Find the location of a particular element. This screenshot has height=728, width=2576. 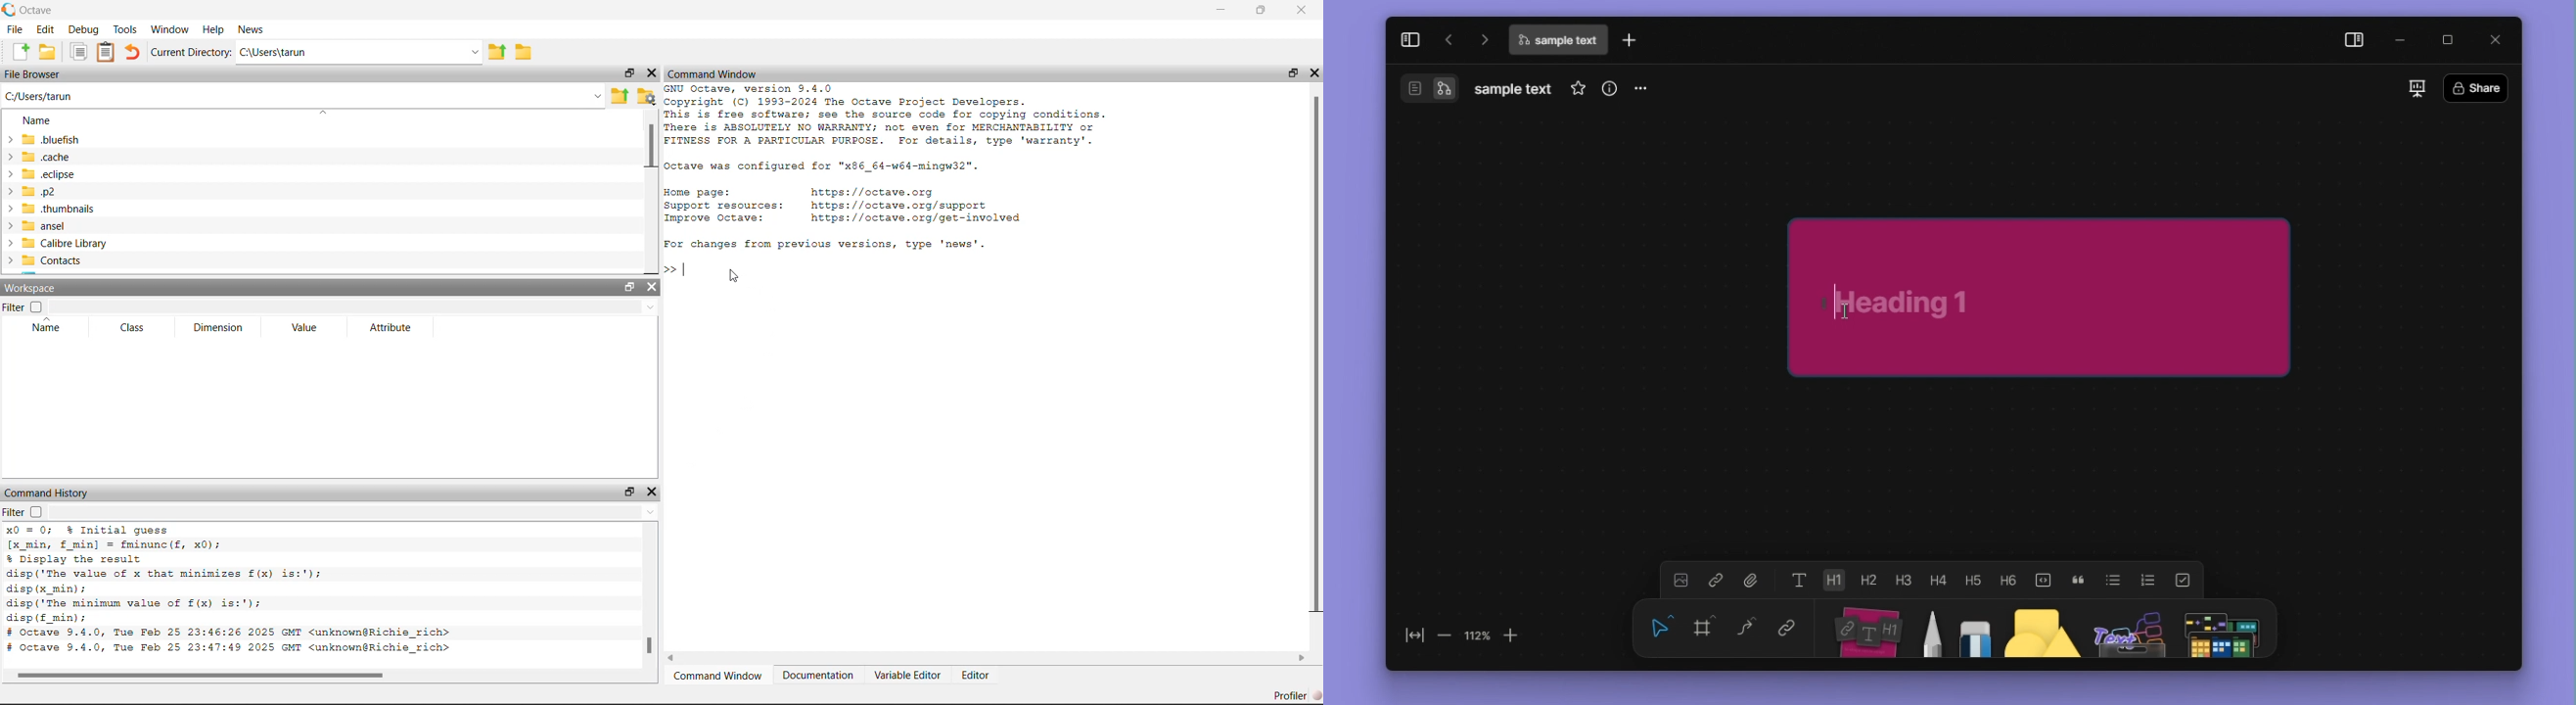

more is located at coordinates (2221, 629).